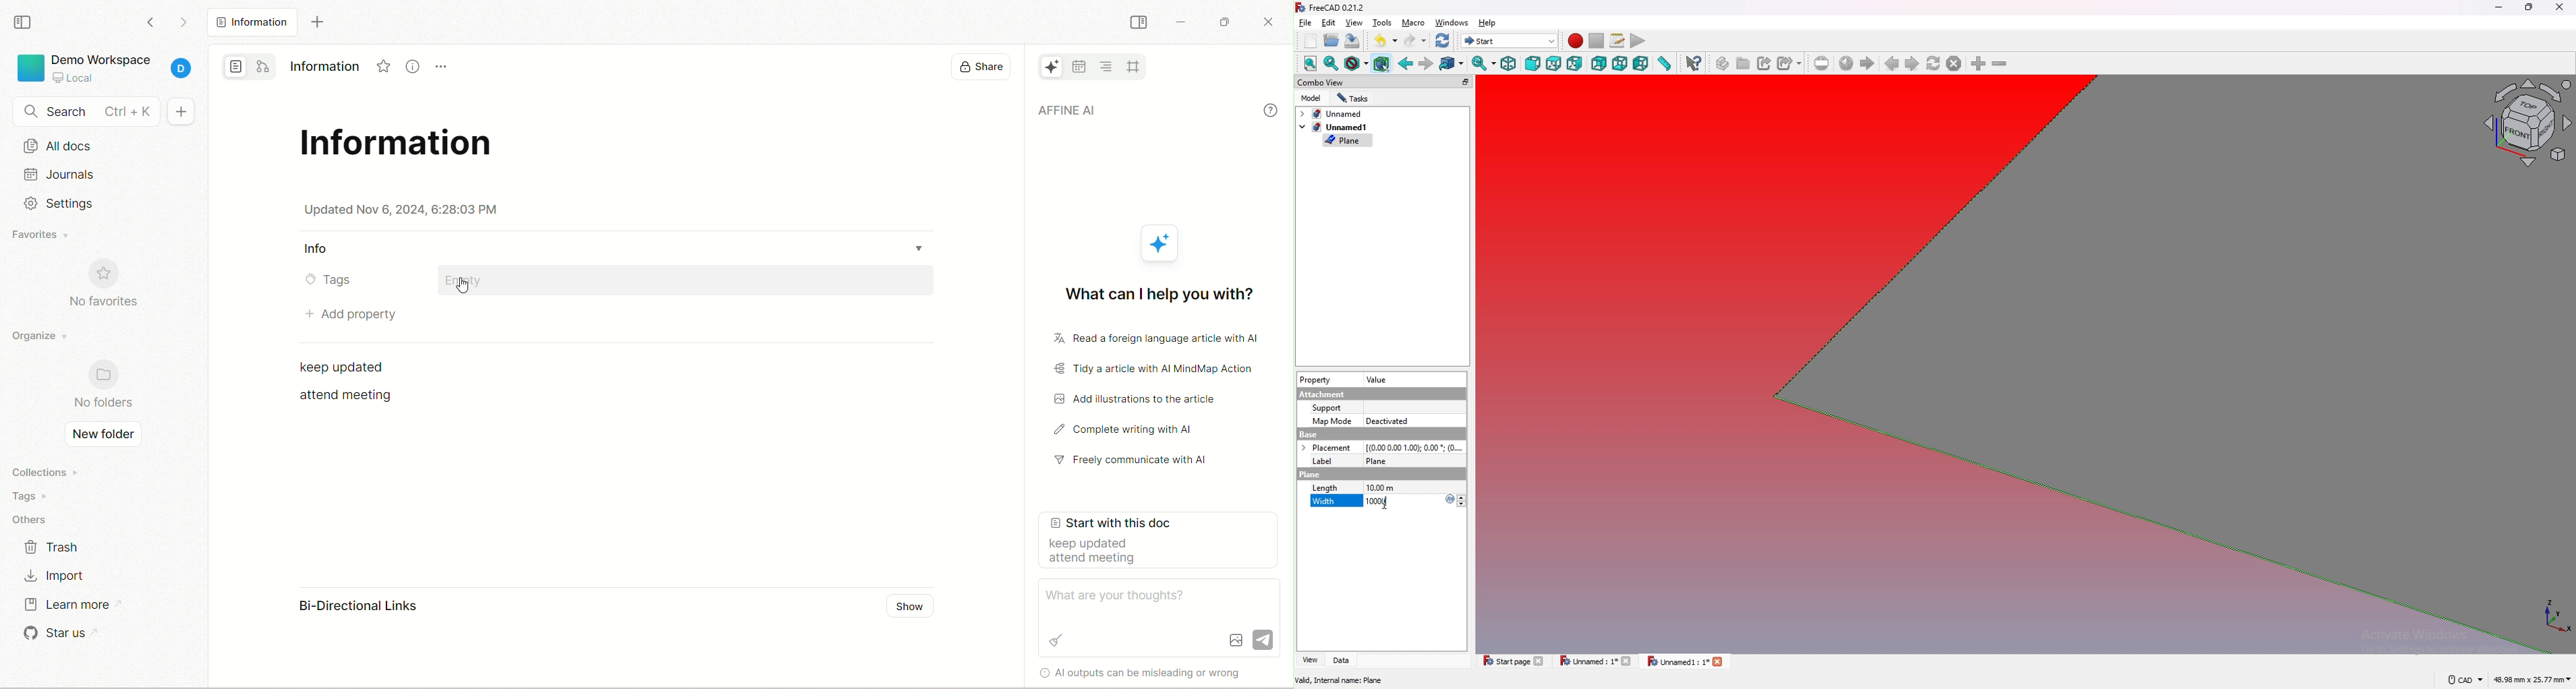  Describe the element at coordinates (34, 517) in the screenshot. I see `others` at that location.